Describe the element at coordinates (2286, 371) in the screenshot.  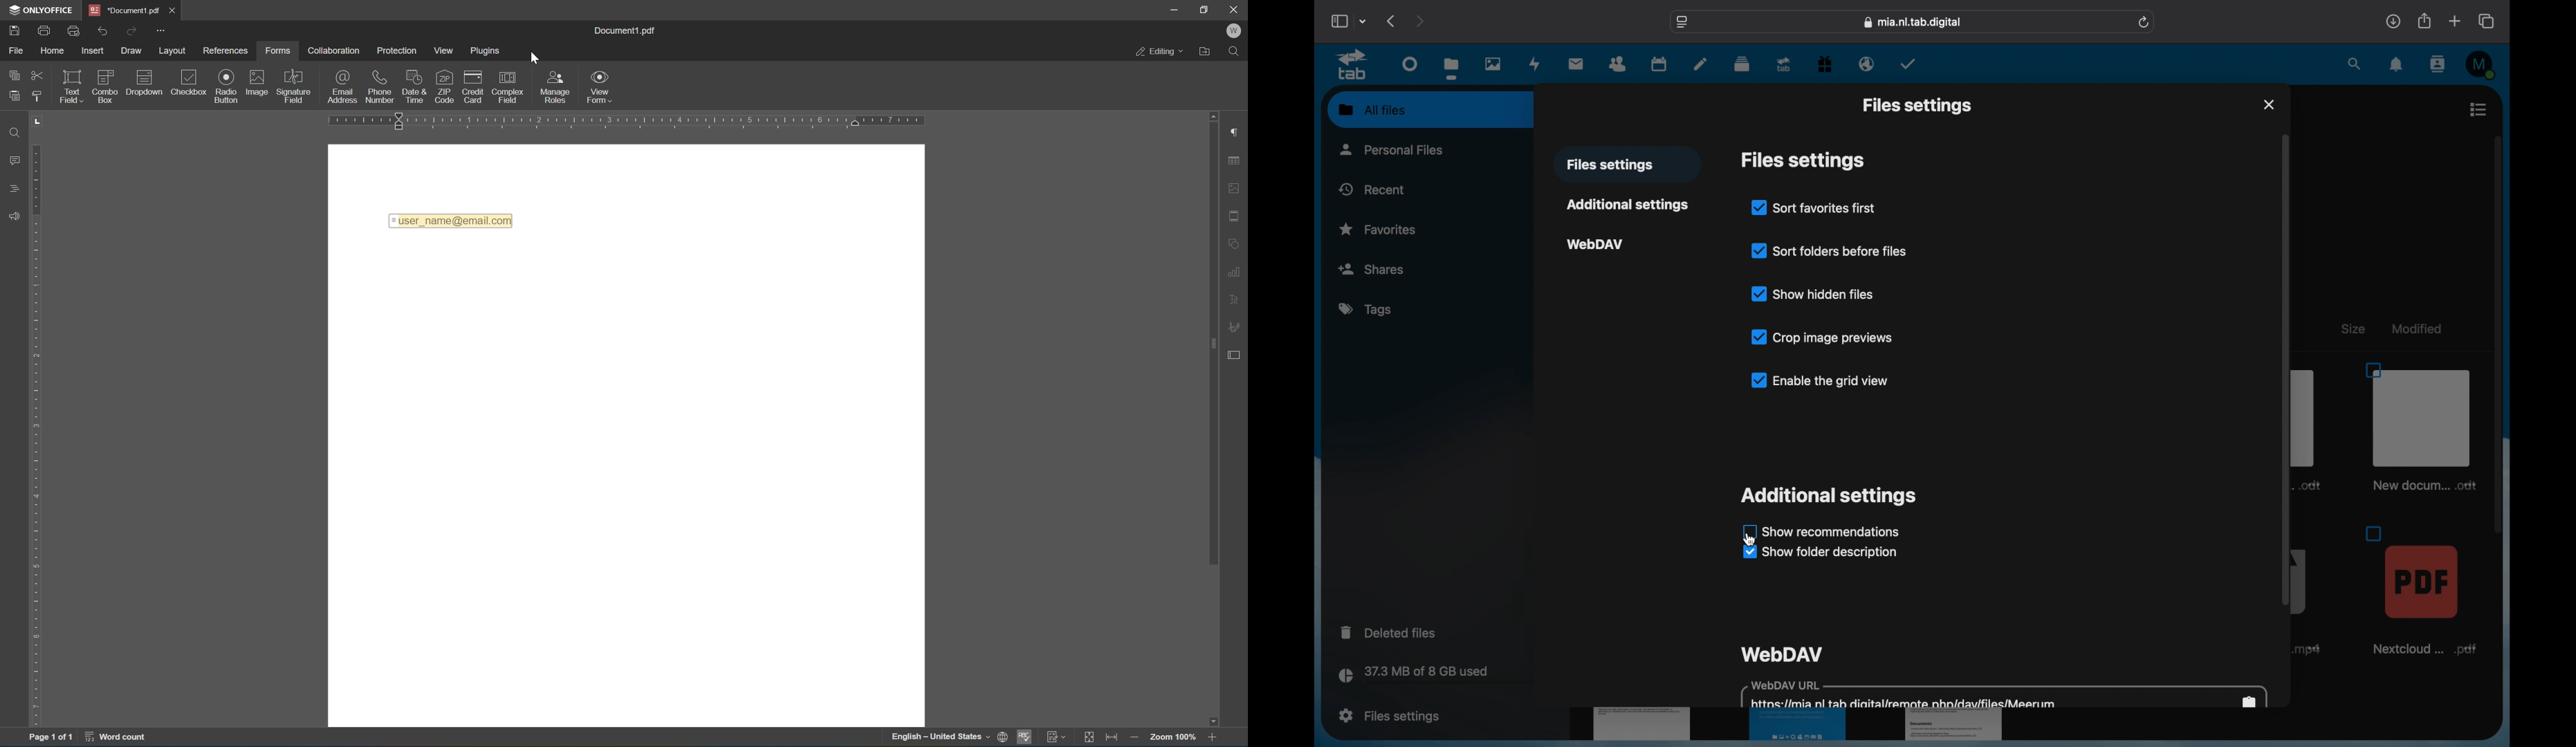
I see `scroll box` at that location.